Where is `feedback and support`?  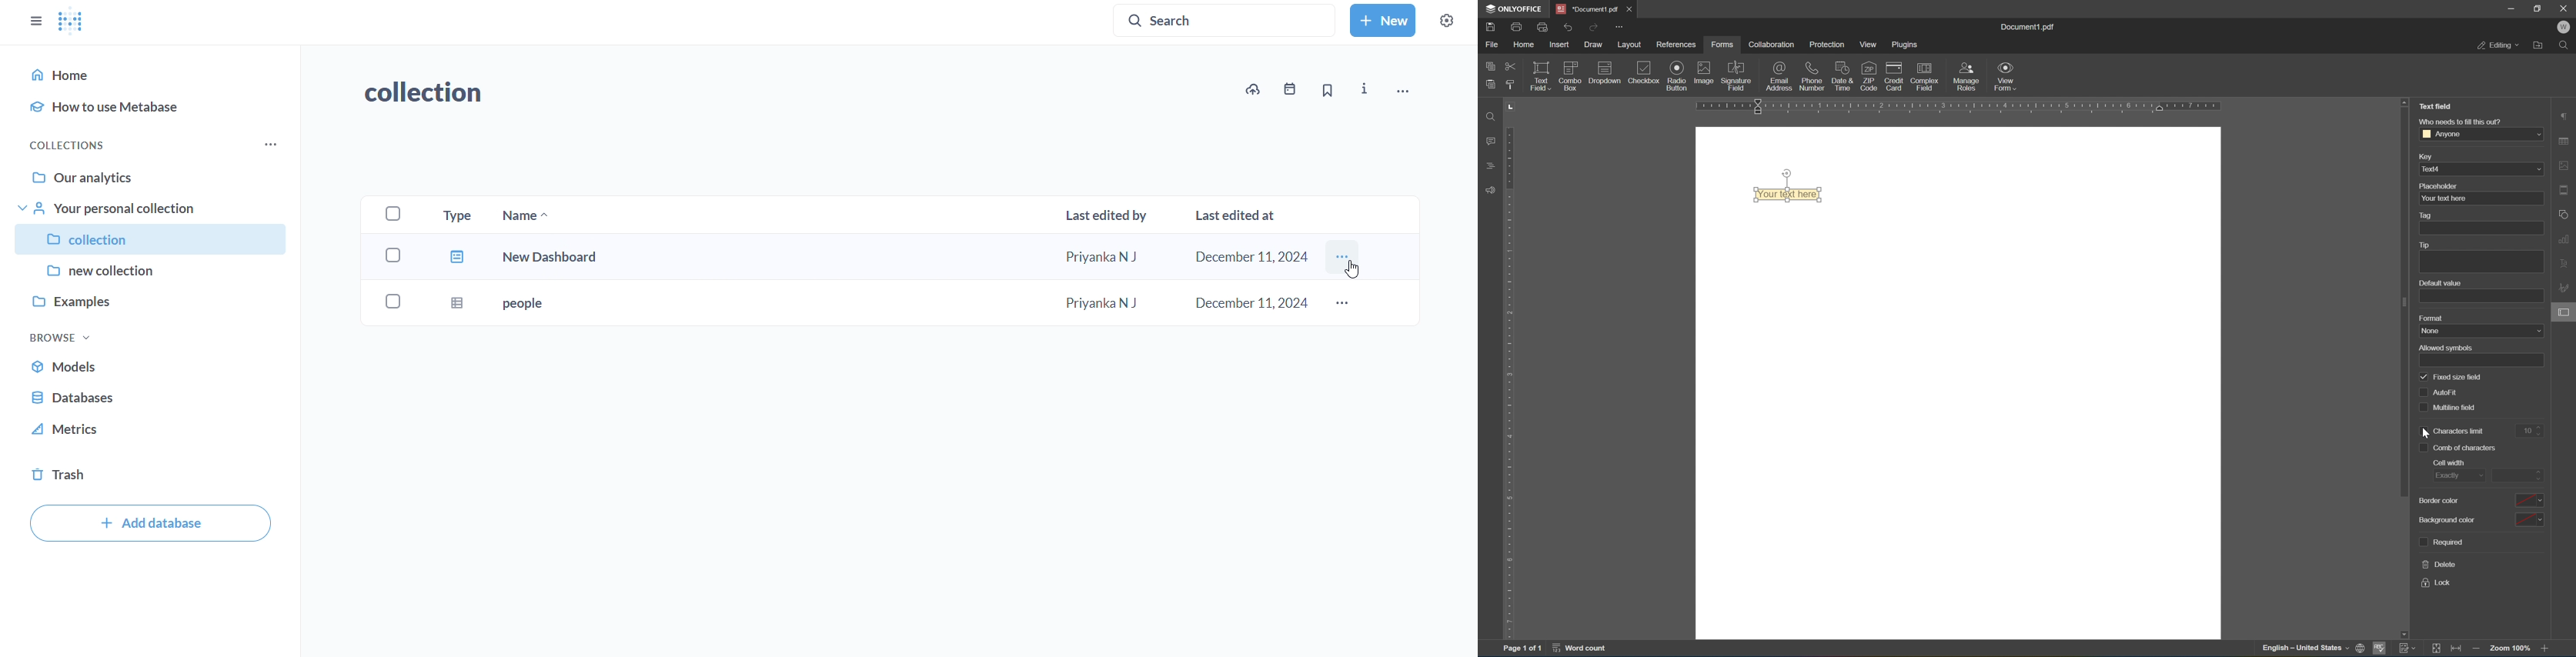
feedback and support is located at coordinates (1491, 191).